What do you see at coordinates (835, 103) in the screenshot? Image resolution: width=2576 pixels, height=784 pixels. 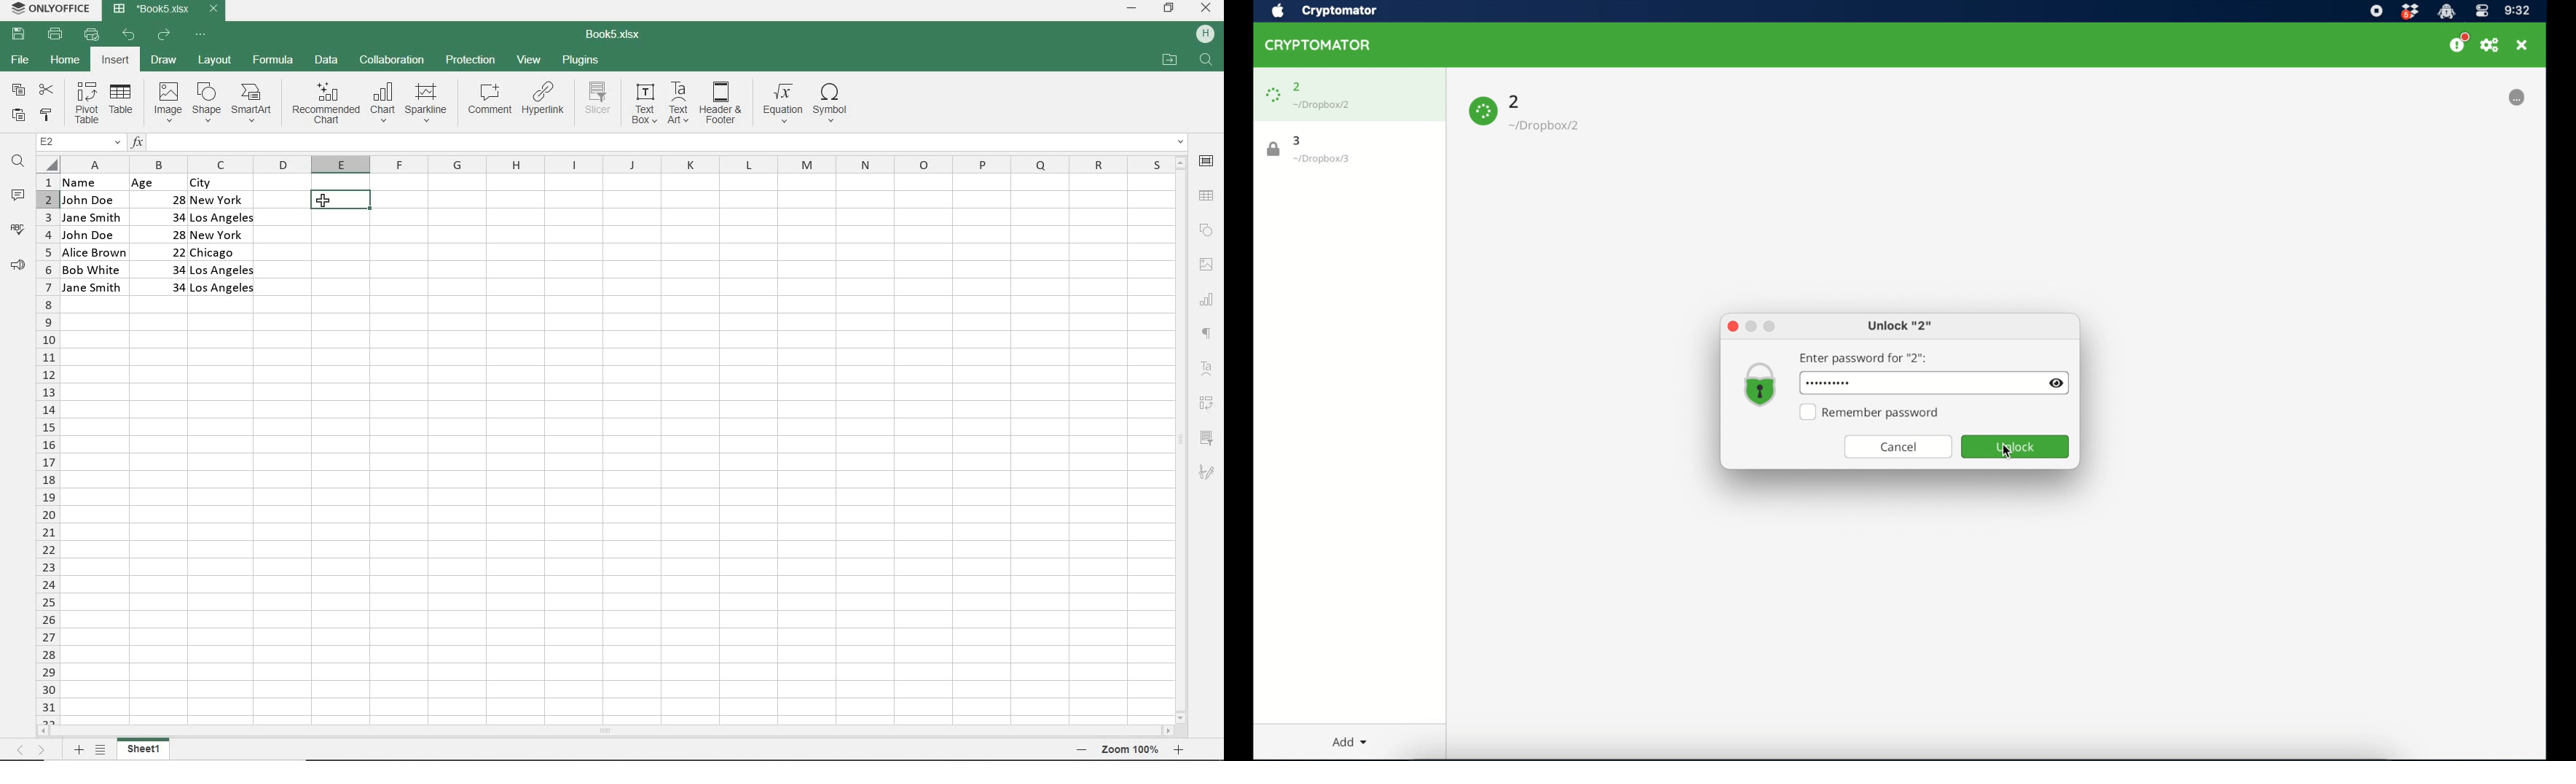 I see `SYMBOL` at bounding box center [835, 103].